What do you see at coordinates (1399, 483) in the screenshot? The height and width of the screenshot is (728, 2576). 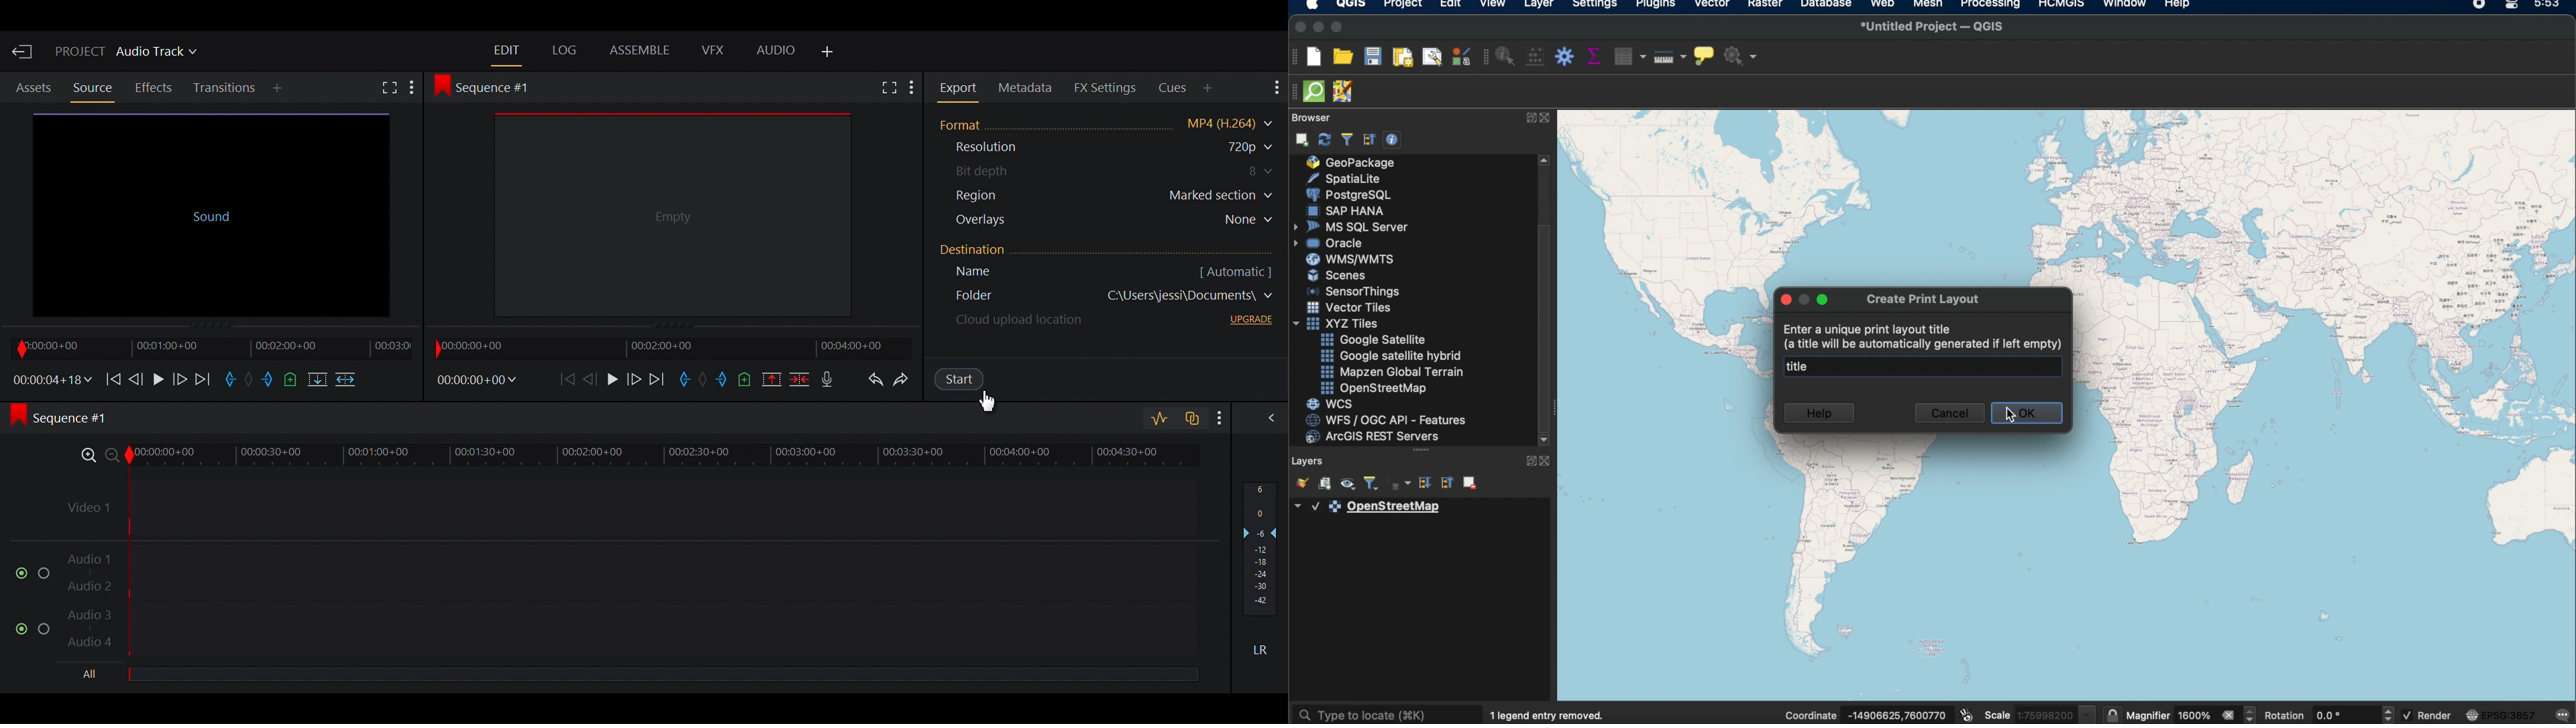 I see `filter legend by expression` at bounding box center [1399, 483].